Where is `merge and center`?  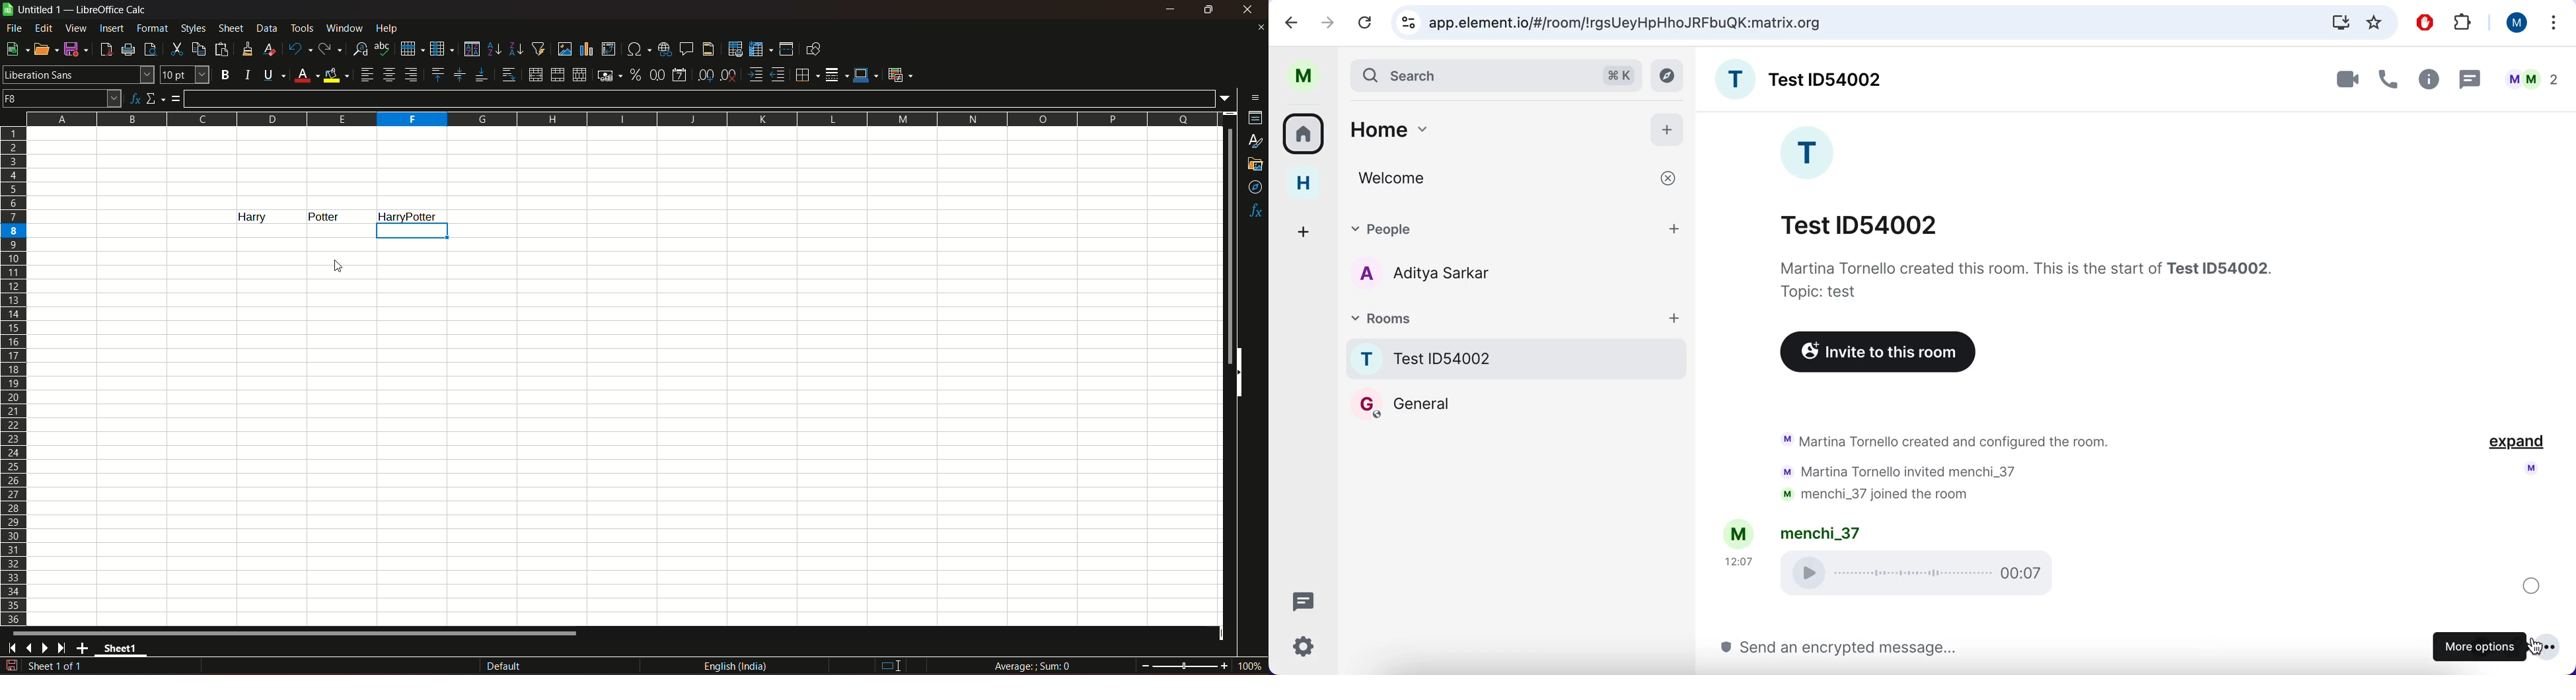 merge and center is located at coordinates (534, 75).